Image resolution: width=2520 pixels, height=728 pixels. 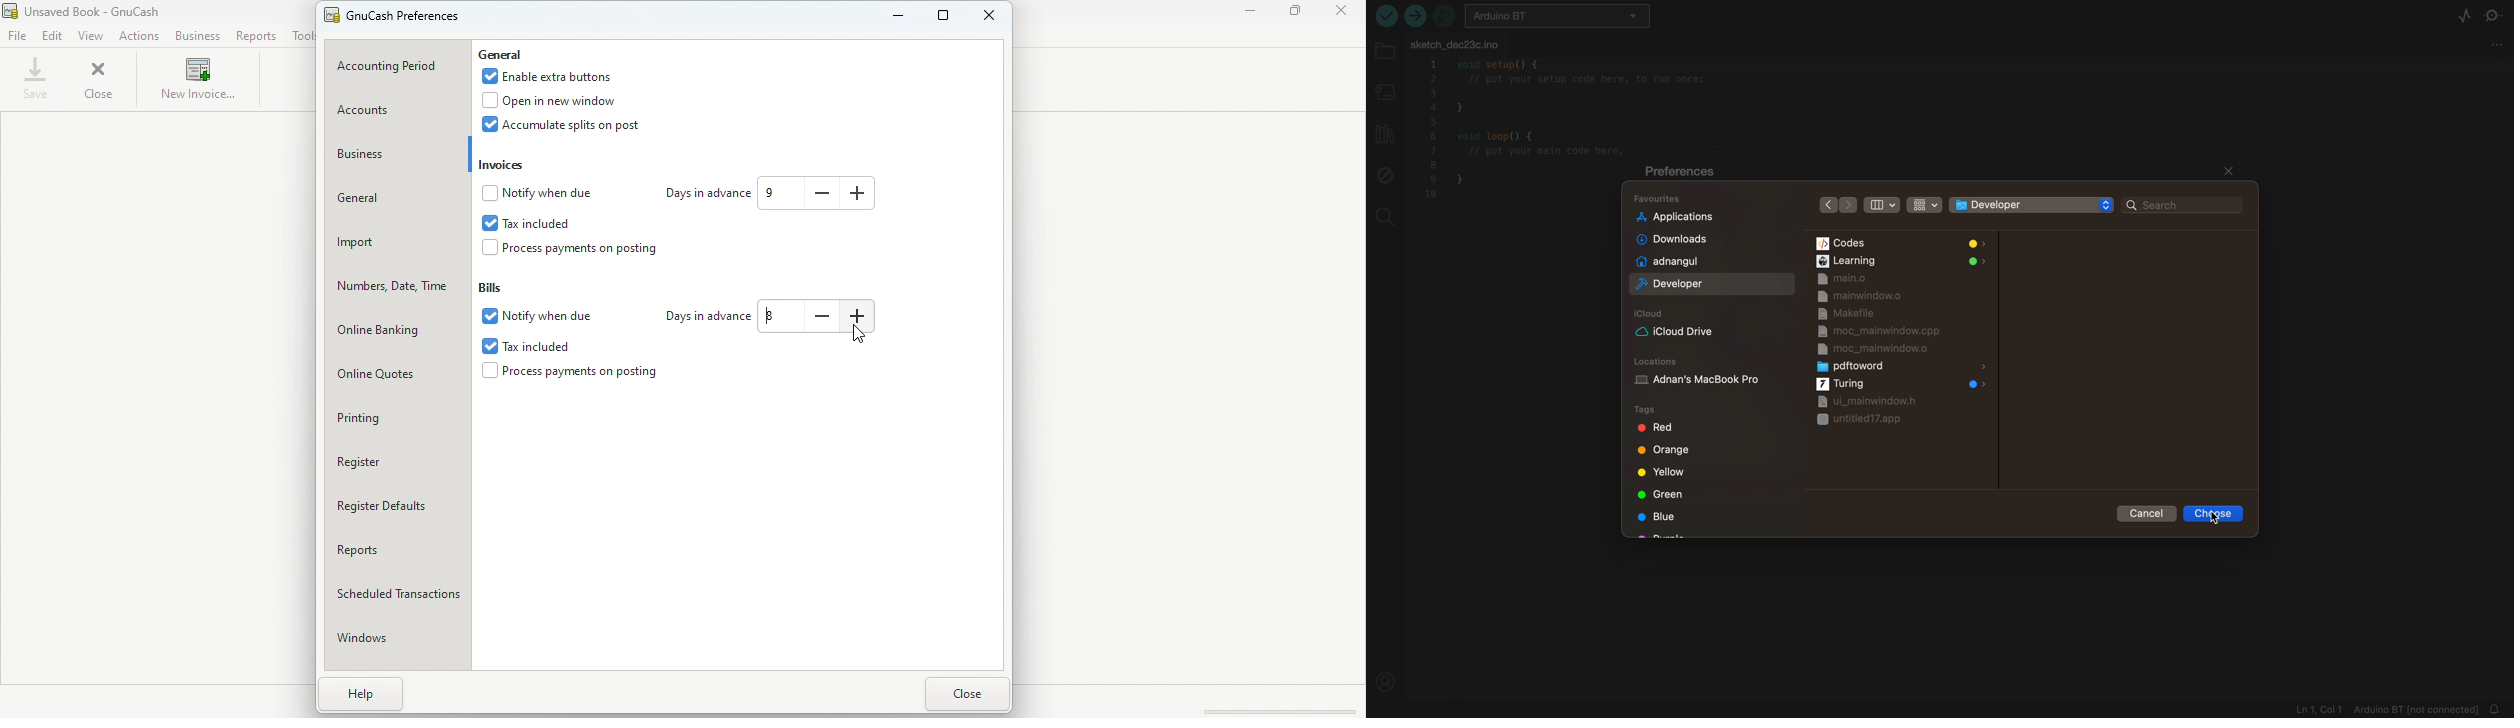 What do you see at coordinates (946, 19) in the screenshot?
I see `Maximize` at bounding box center [946, 19].